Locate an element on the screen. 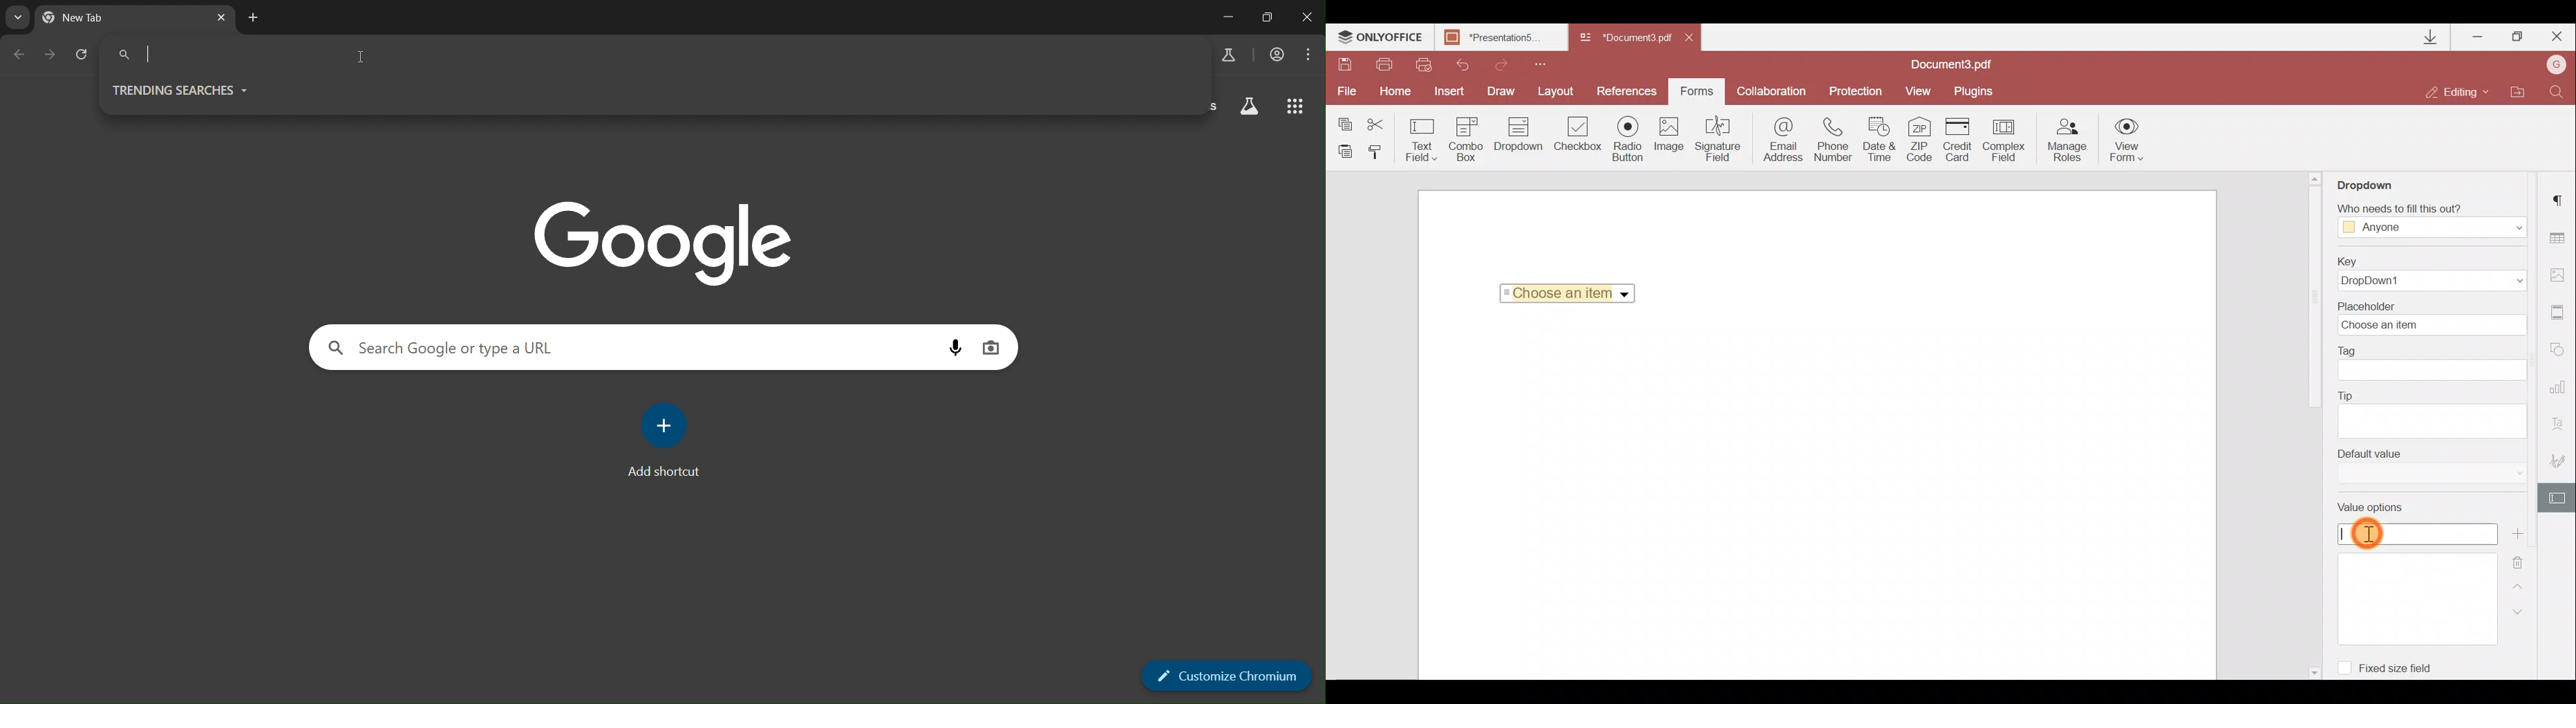 The width and height of the screenshot is (2576, 728). Drop down is located at coordinates (1519, 136).